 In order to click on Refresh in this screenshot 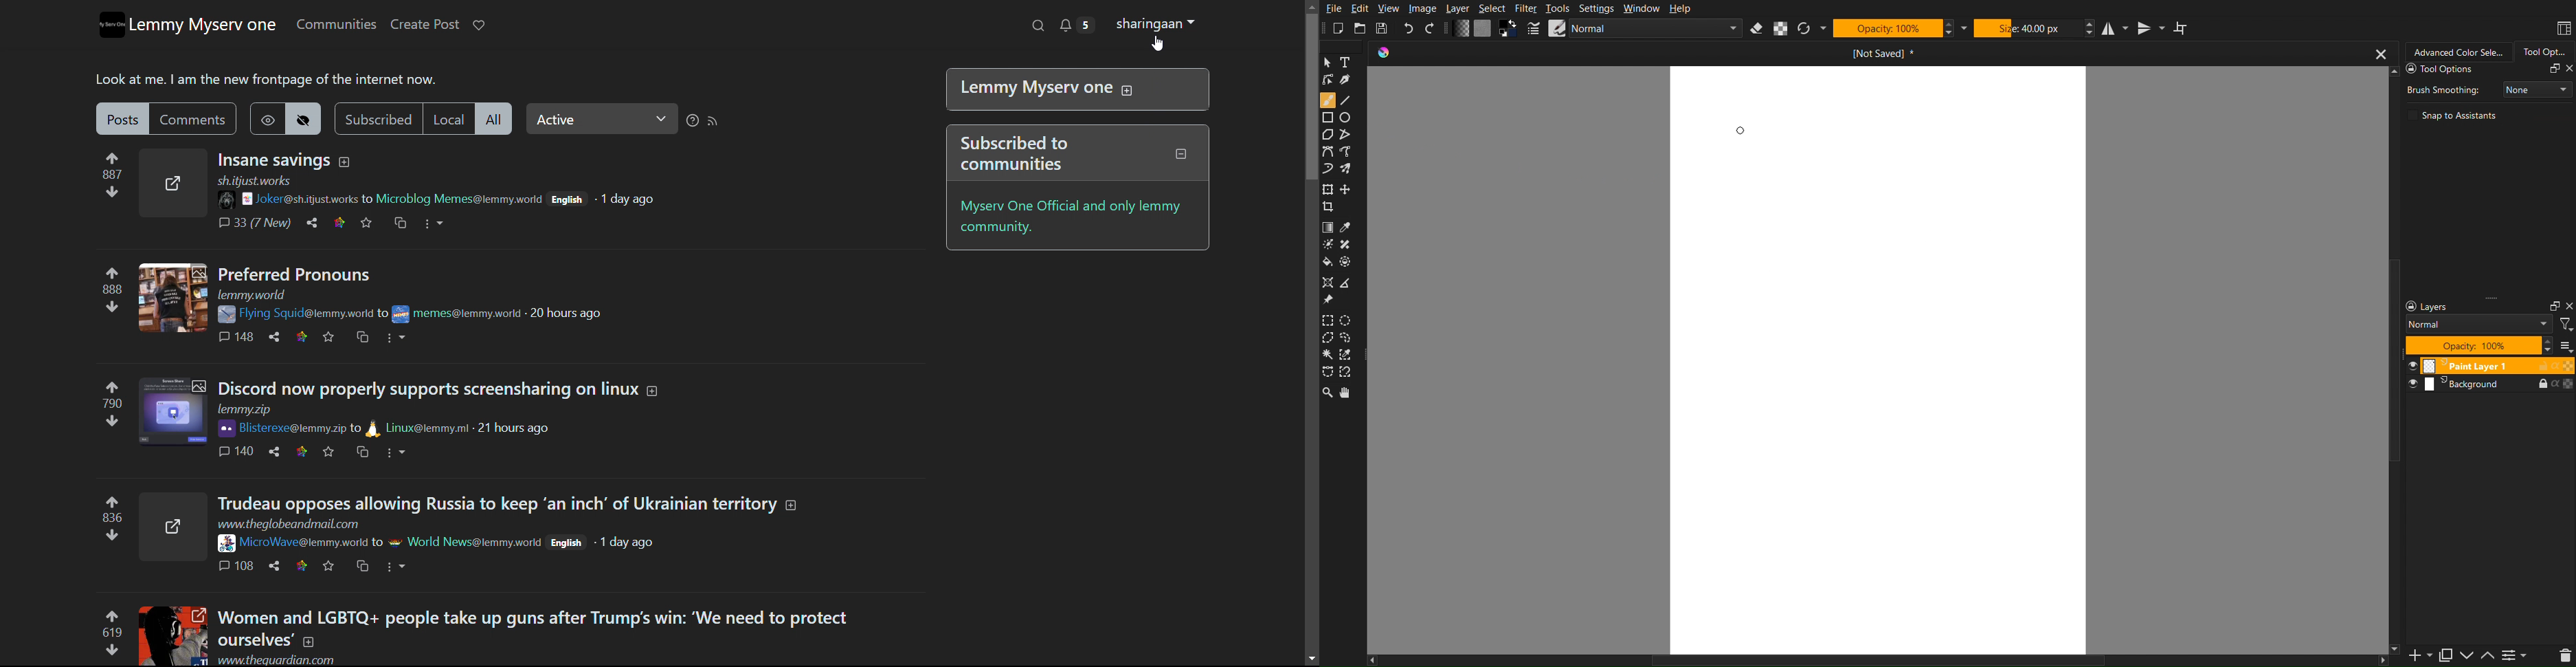, I will do `click(1804, 28)`.